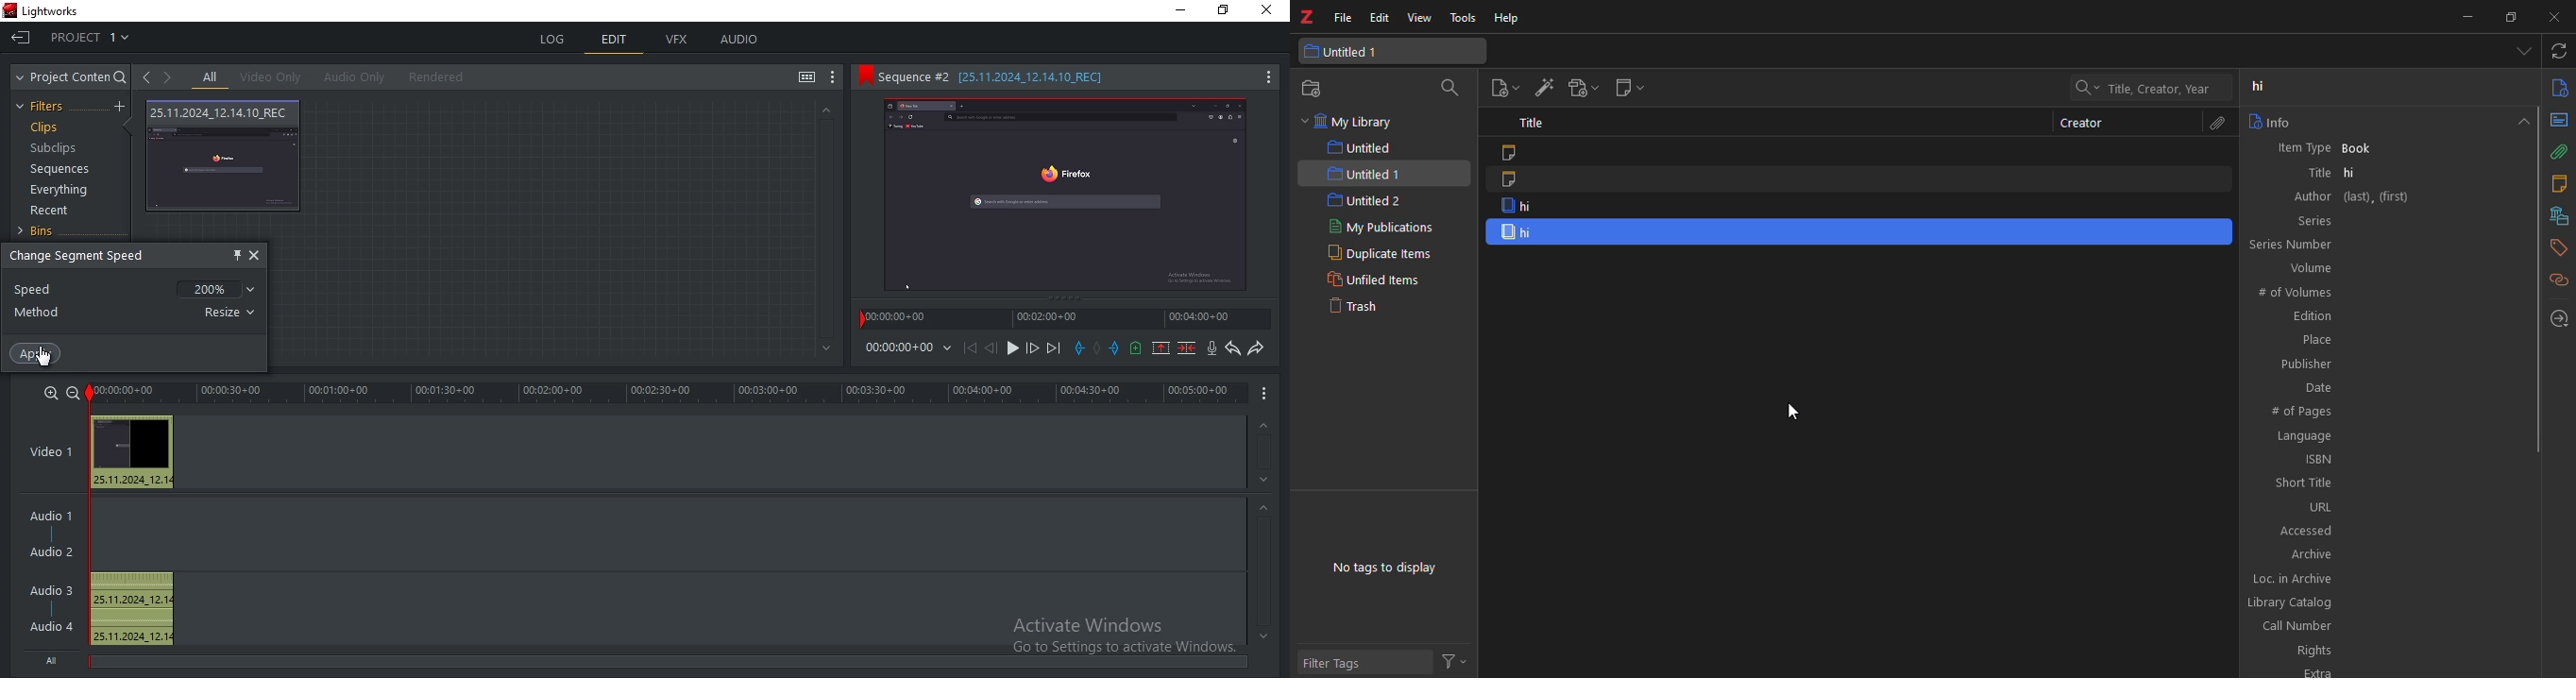 The width and height of the screenshot is (2576, 700). What do you see at coordinates (2304, 484) in the screenshot?
I see `short title` at bounding box center [2304, 484].